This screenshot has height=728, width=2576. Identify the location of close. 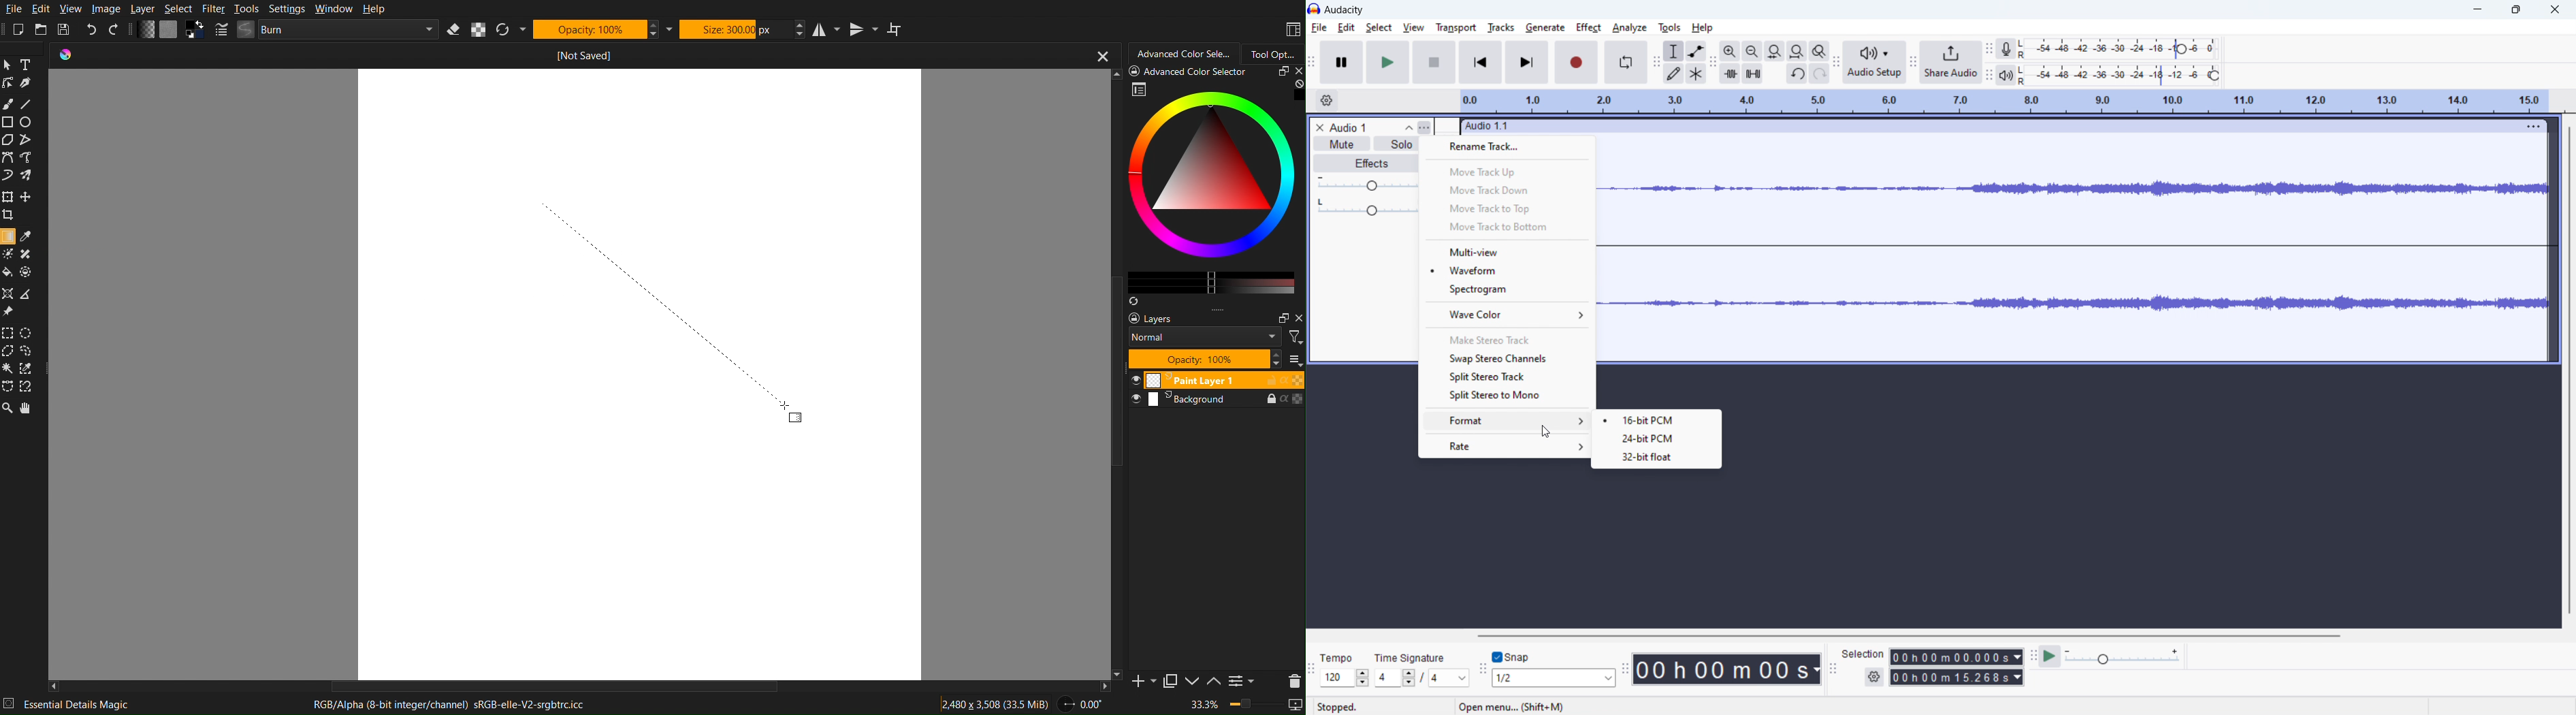
(2555, 9).